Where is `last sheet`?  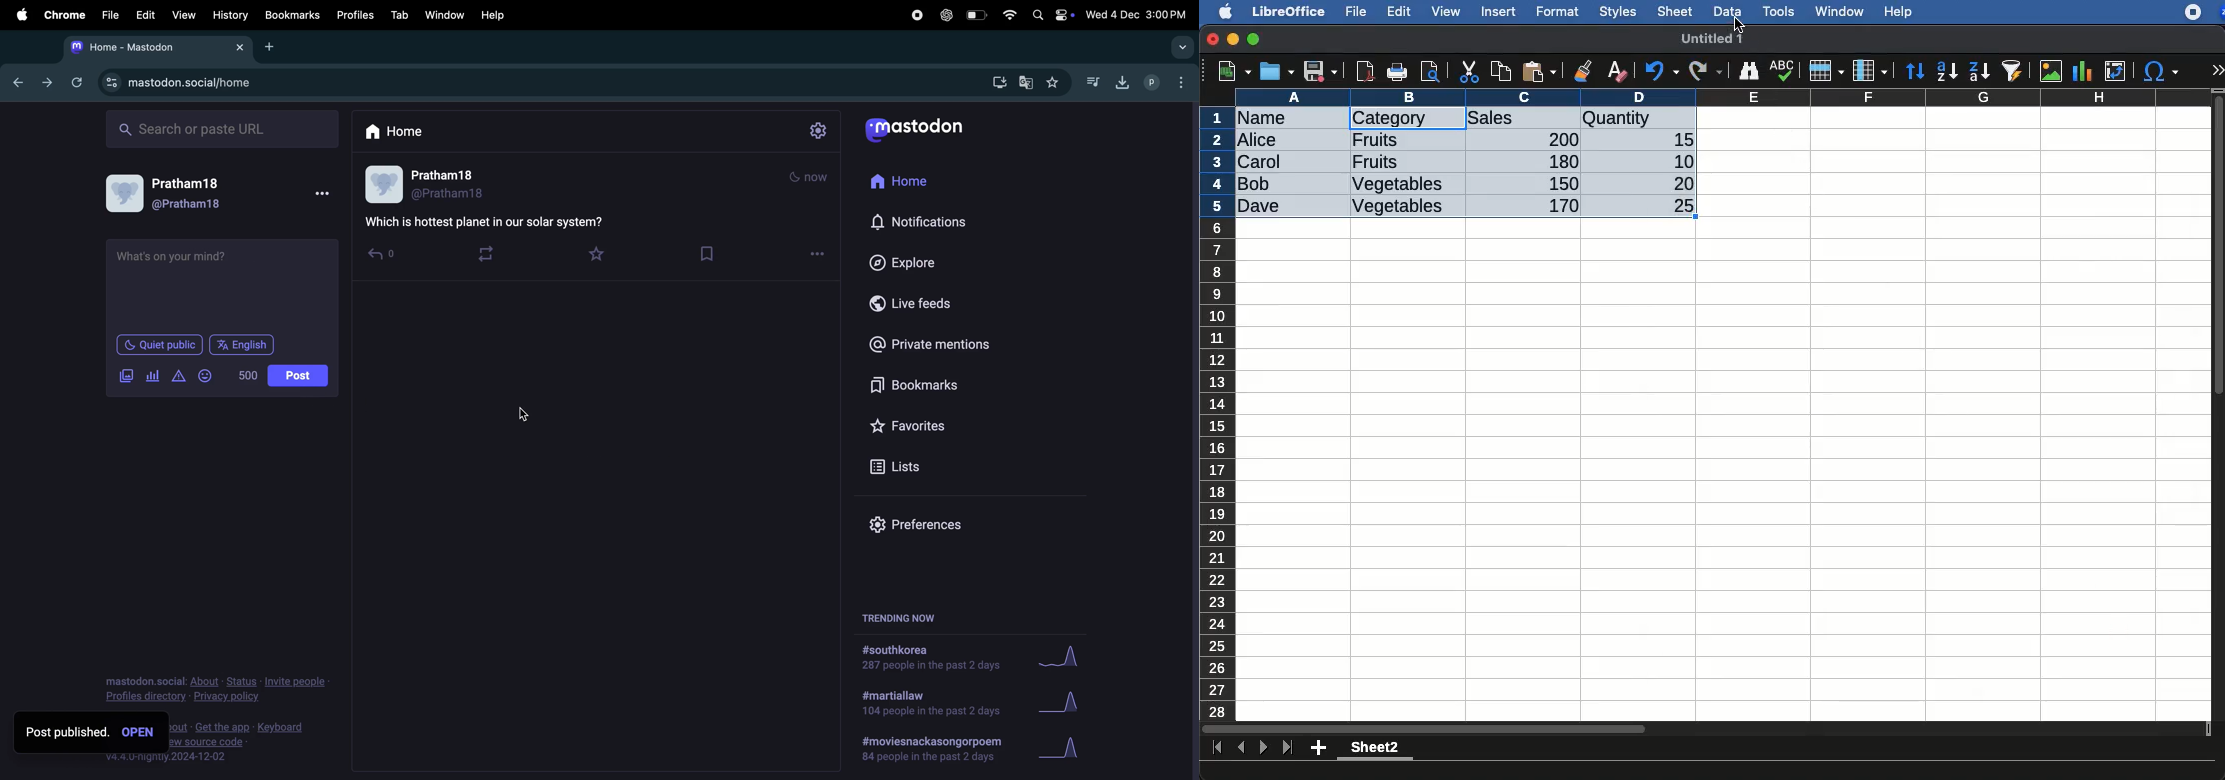
last sheet is located at coordinates (1287, 748).